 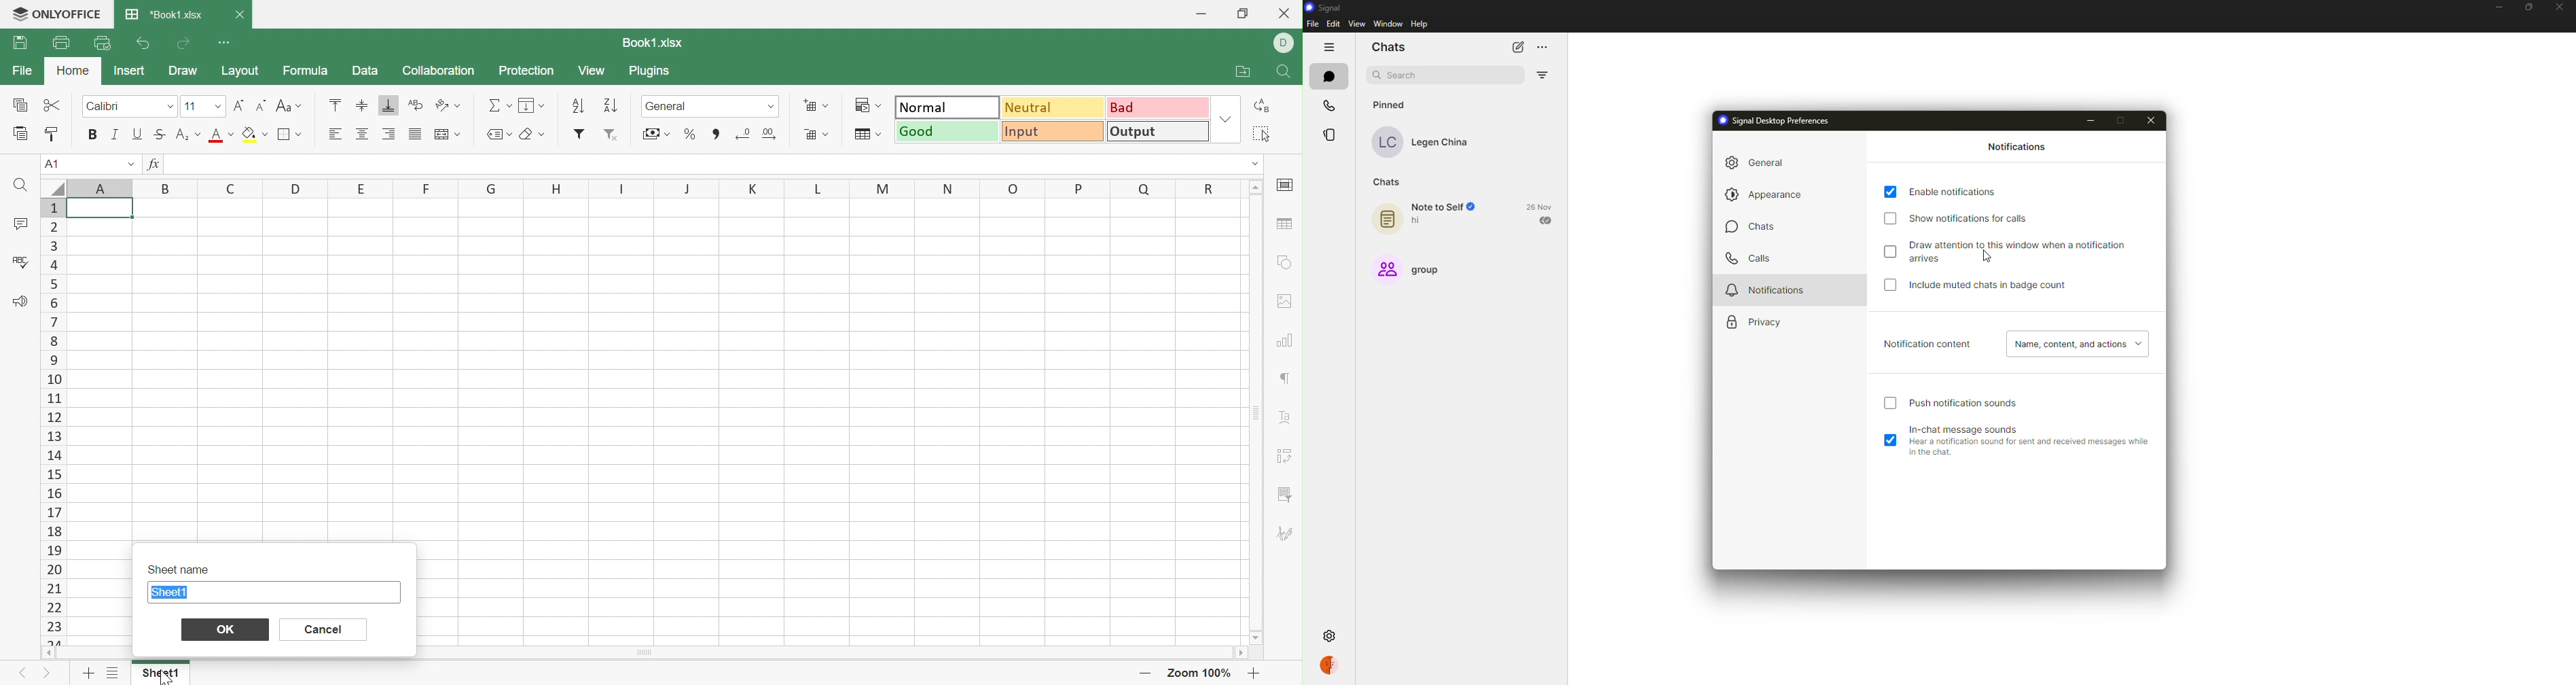 What do you see at coordinates (1765, 291) in the screenshot?
I see `notifications` at bounding box center [1765, 291].